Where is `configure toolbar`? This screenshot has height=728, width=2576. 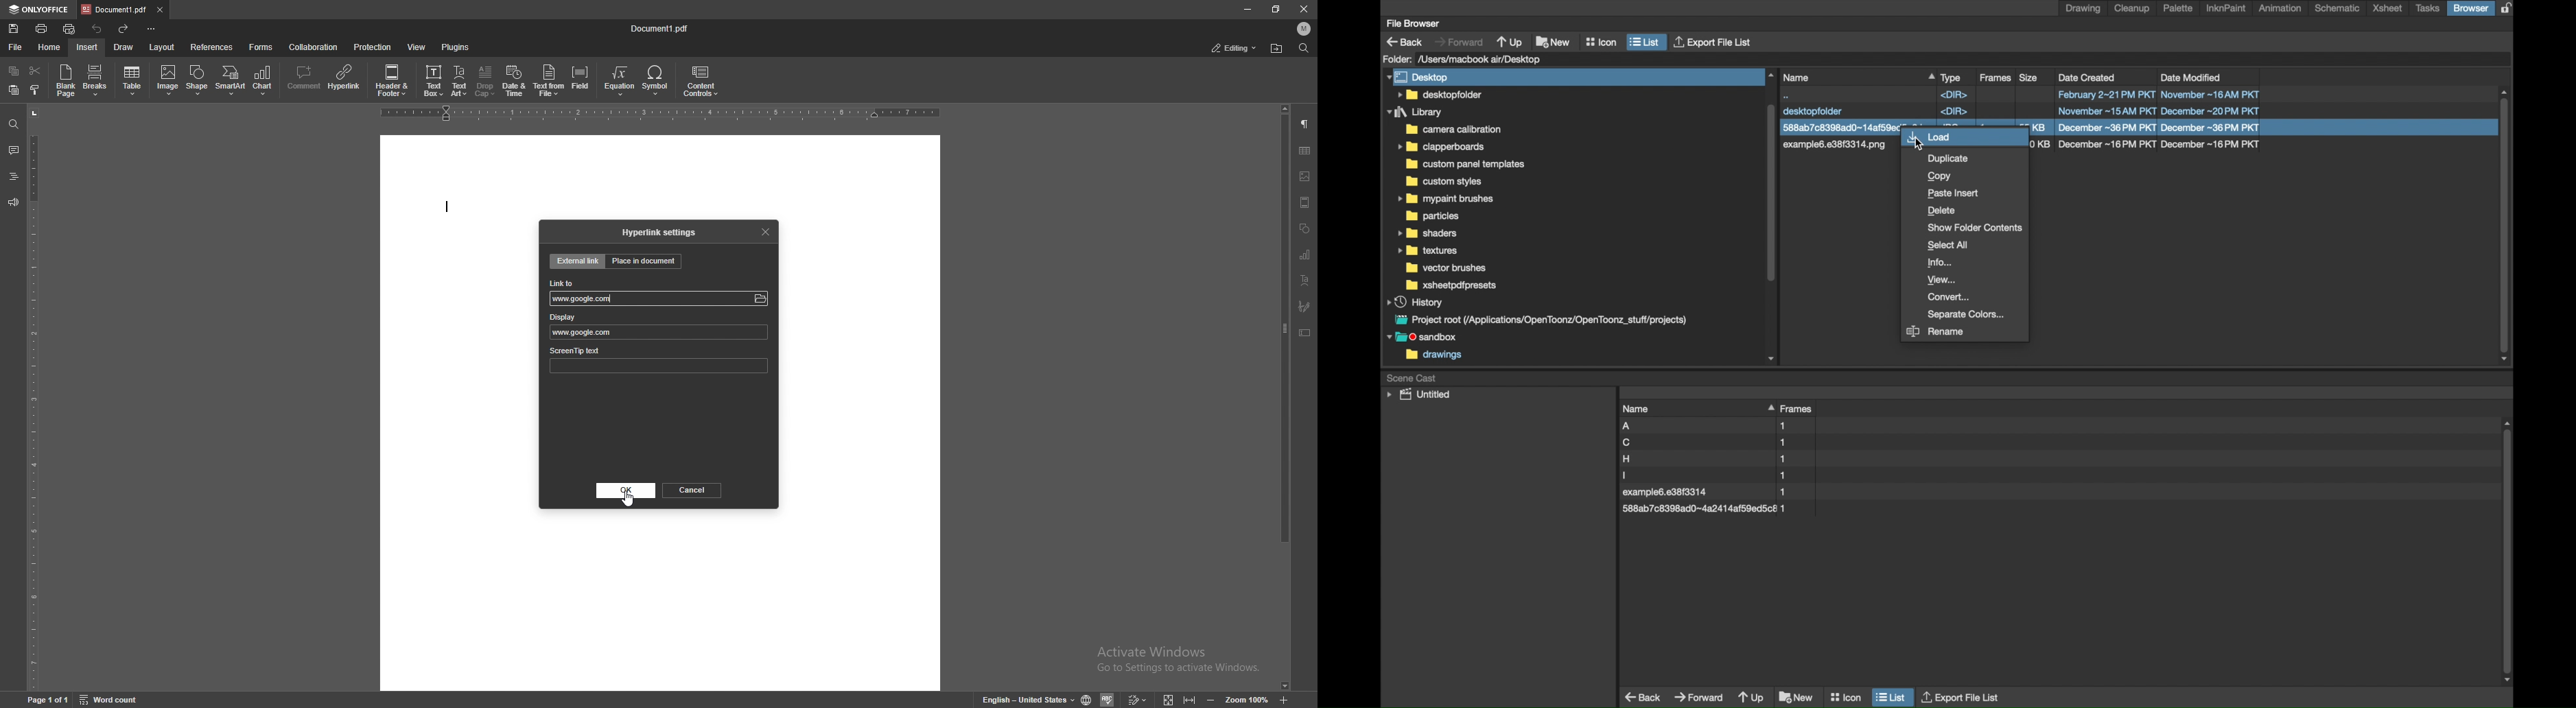 configure toolbar is located at coordinates (152, 29).